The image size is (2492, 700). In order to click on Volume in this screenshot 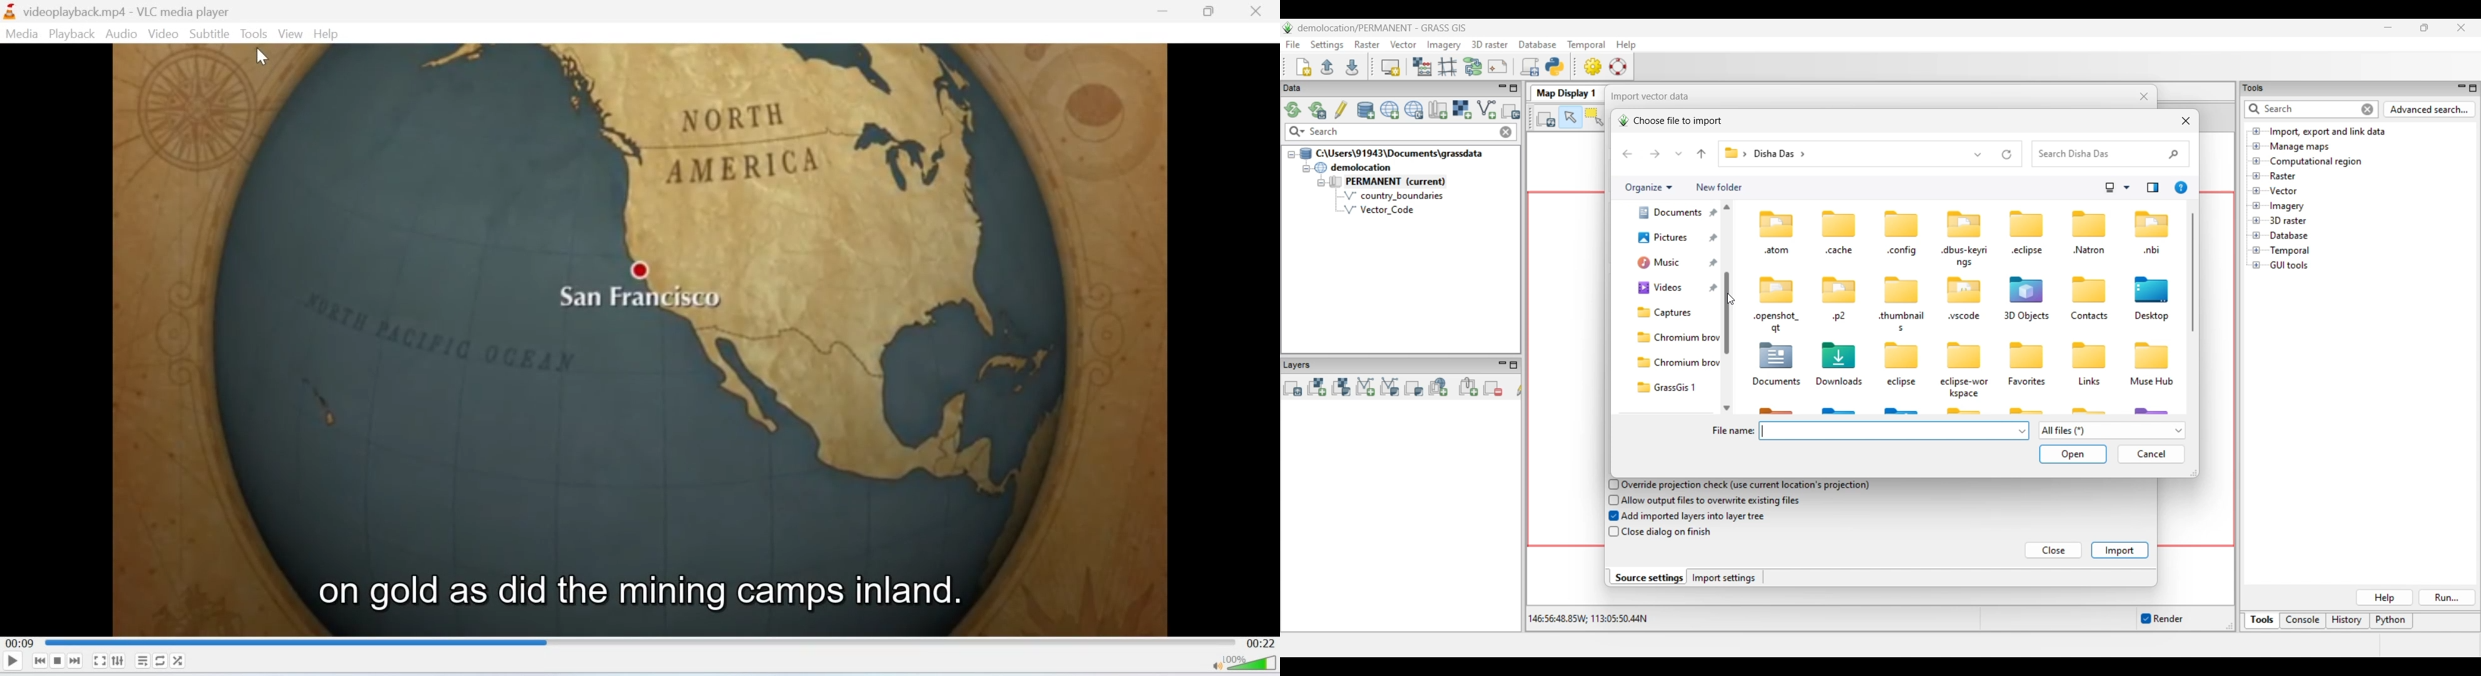, I will do `click(1247, 664)`.